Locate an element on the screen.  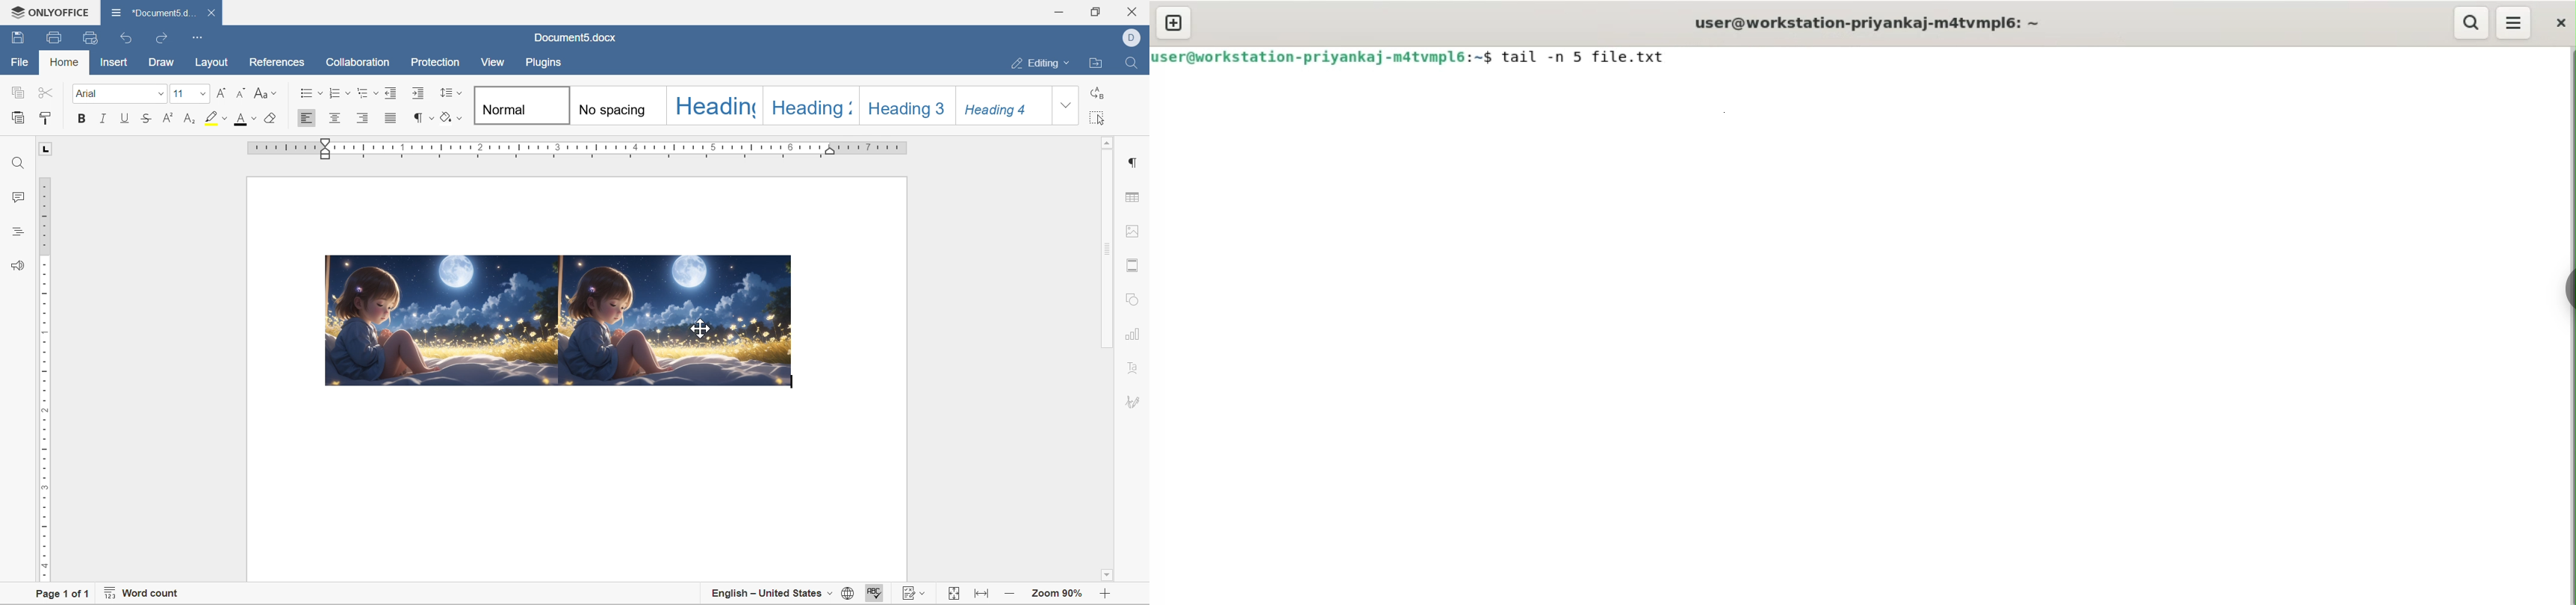
italic is located at coordinates (103, 117).